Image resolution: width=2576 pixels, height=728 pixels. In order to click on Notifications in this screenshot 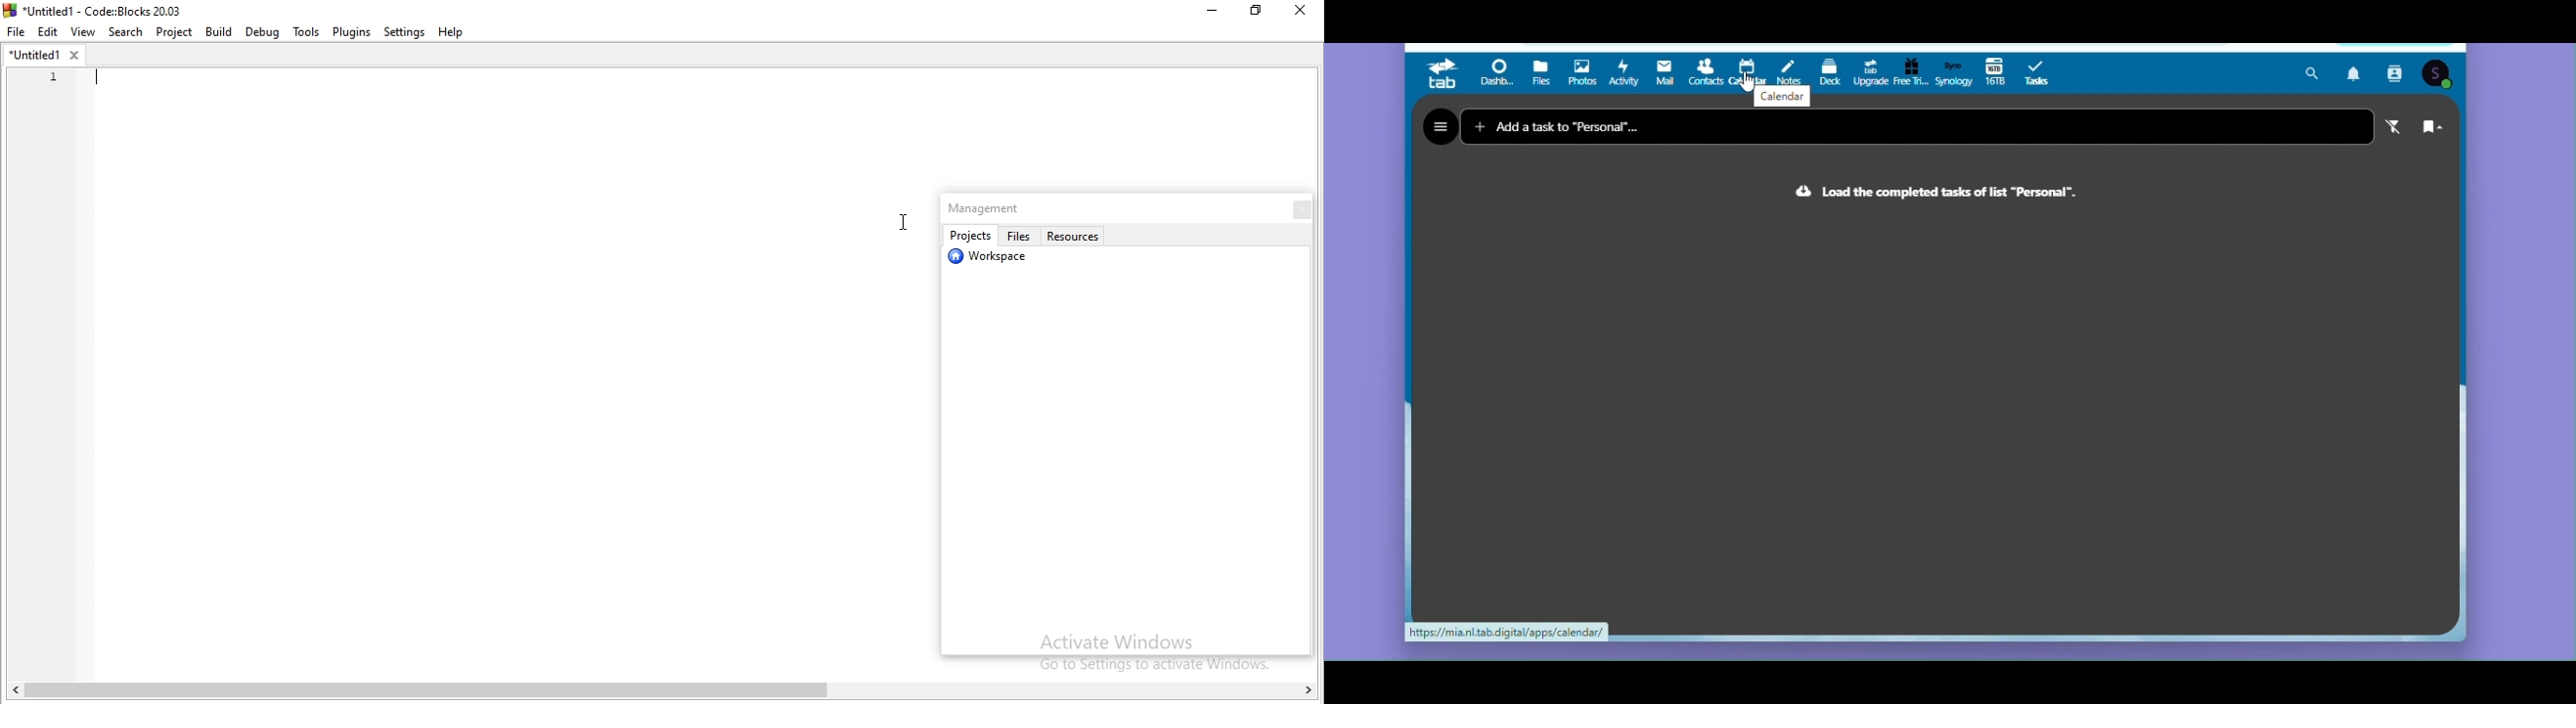, I will do `click(2356, 72)`.